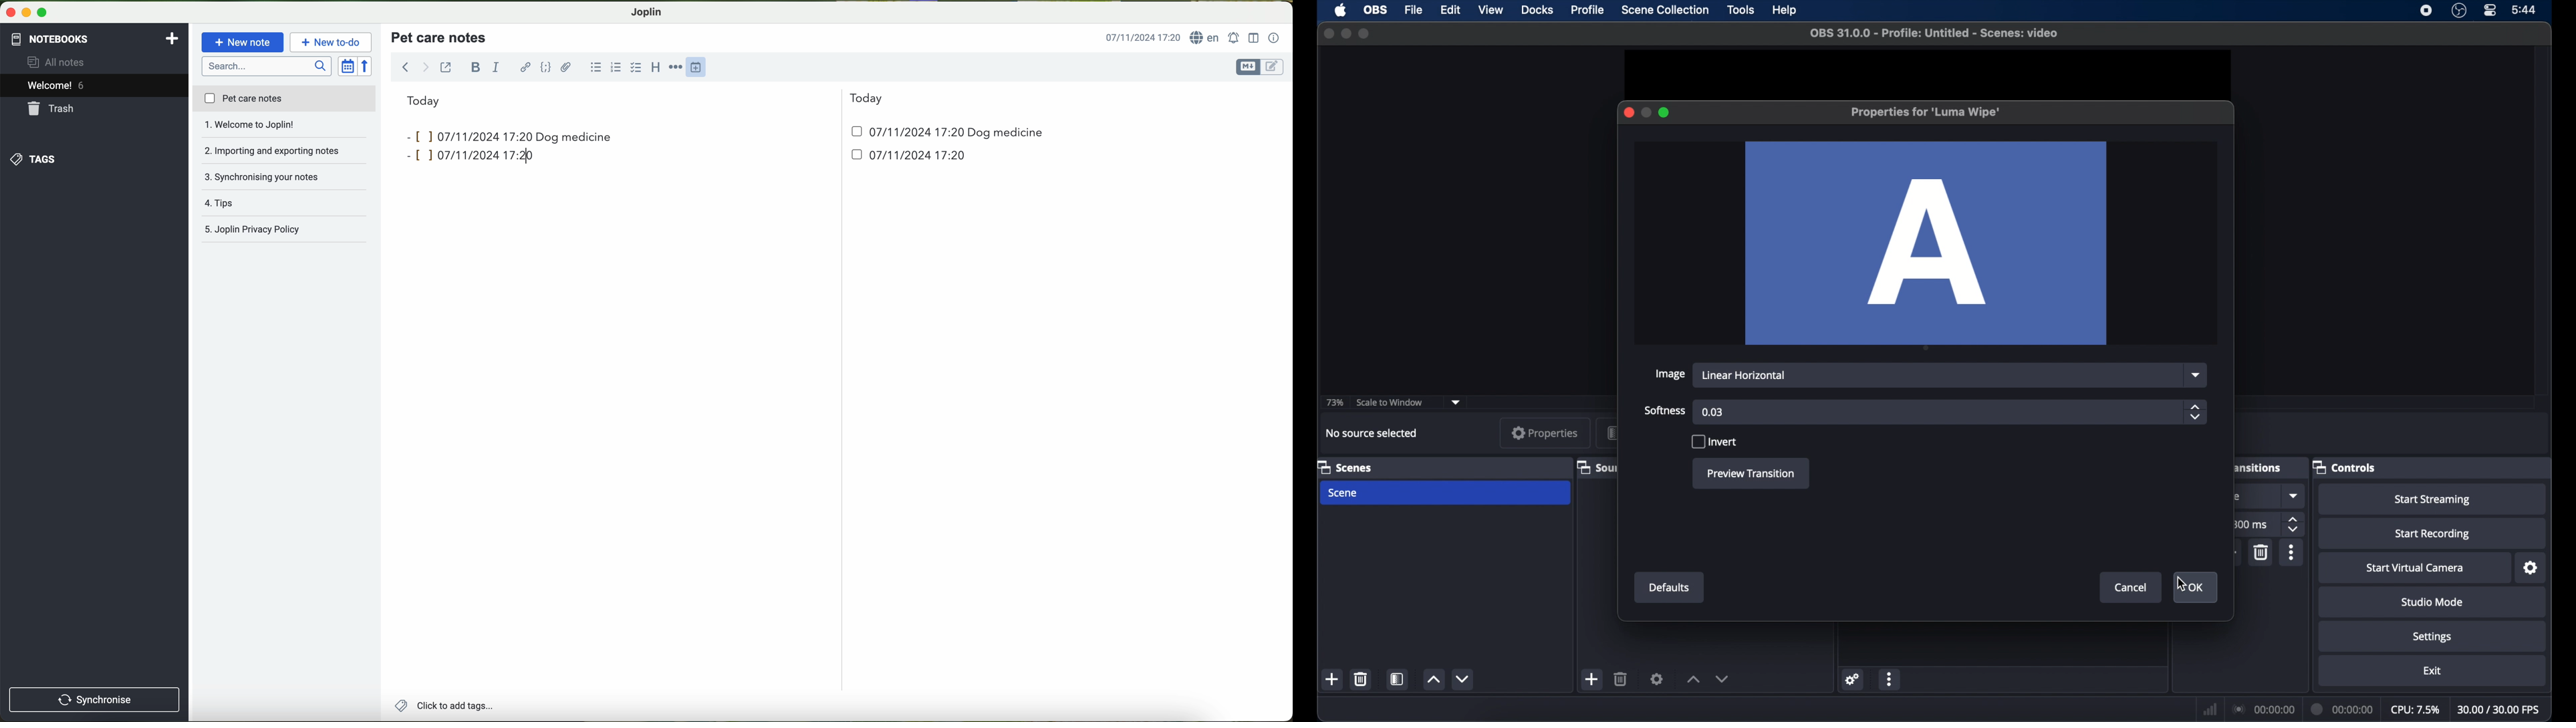 The height and width of the screenshot is (728, 2576). What do you see at coordinates (2180, 584) in the screenshot?
I see `cursor` at bounding box center [2180, 584].